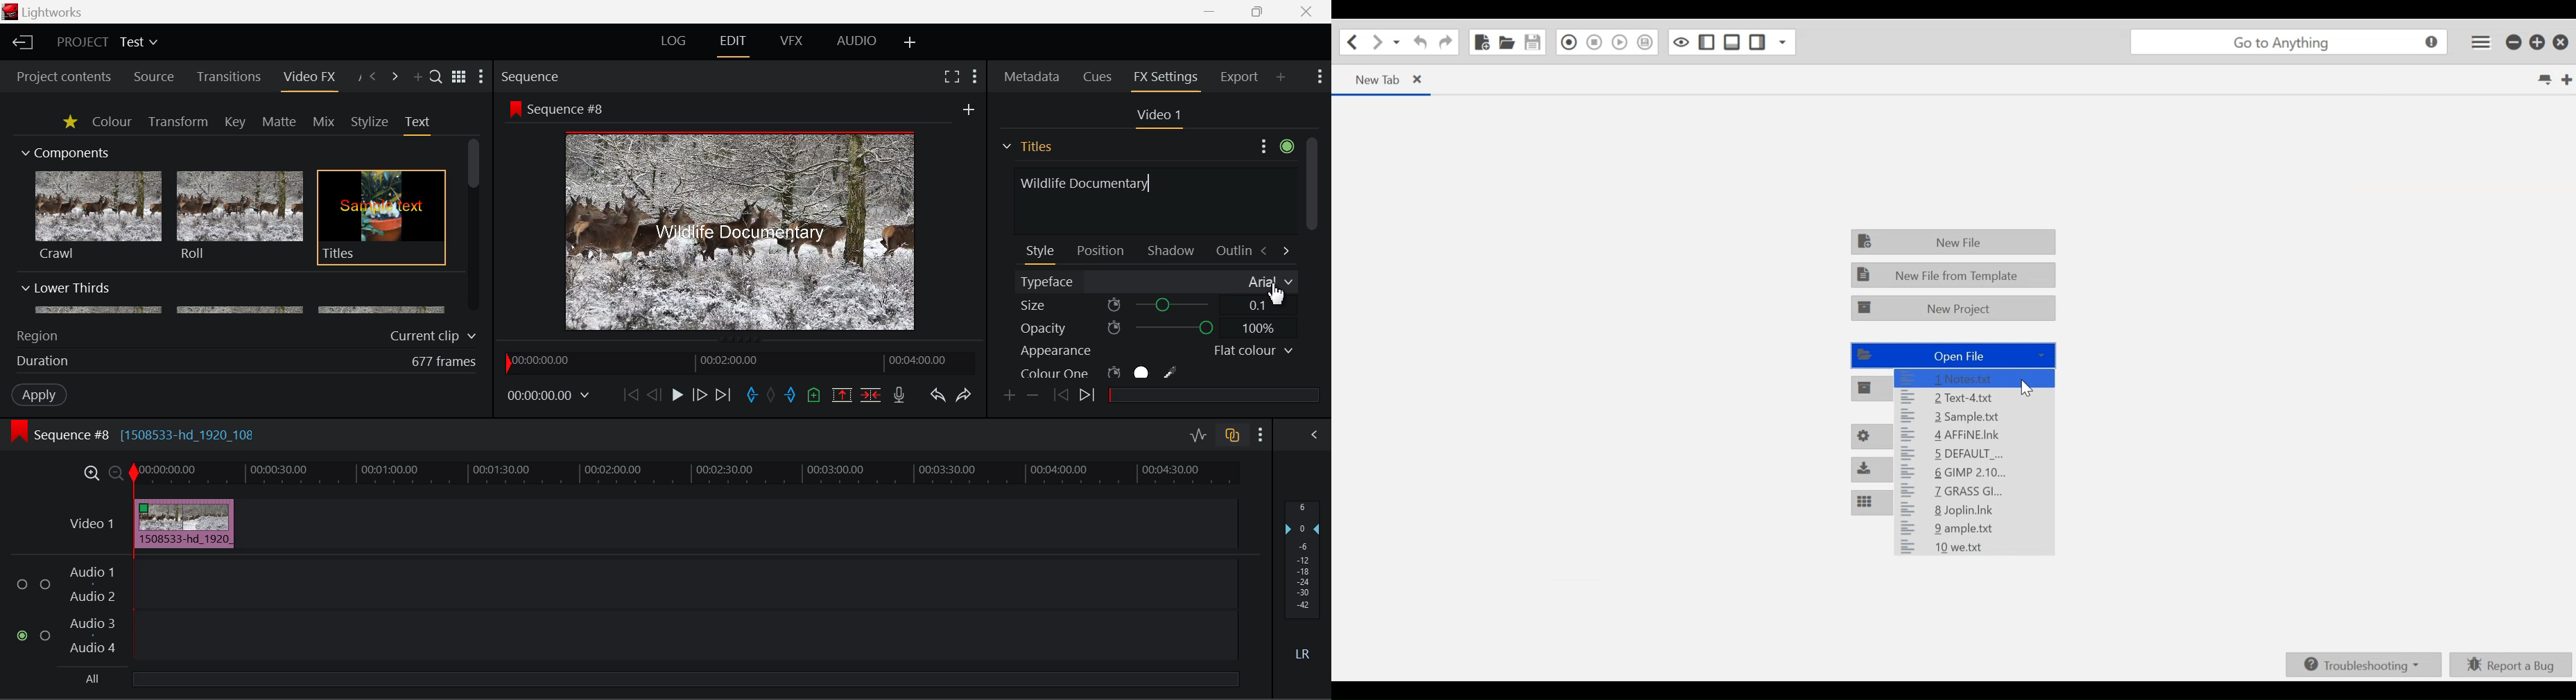  What do you see at coordinates (44, 362) in the screenshot?
I see `Duration` at bounding box center [44, 362].